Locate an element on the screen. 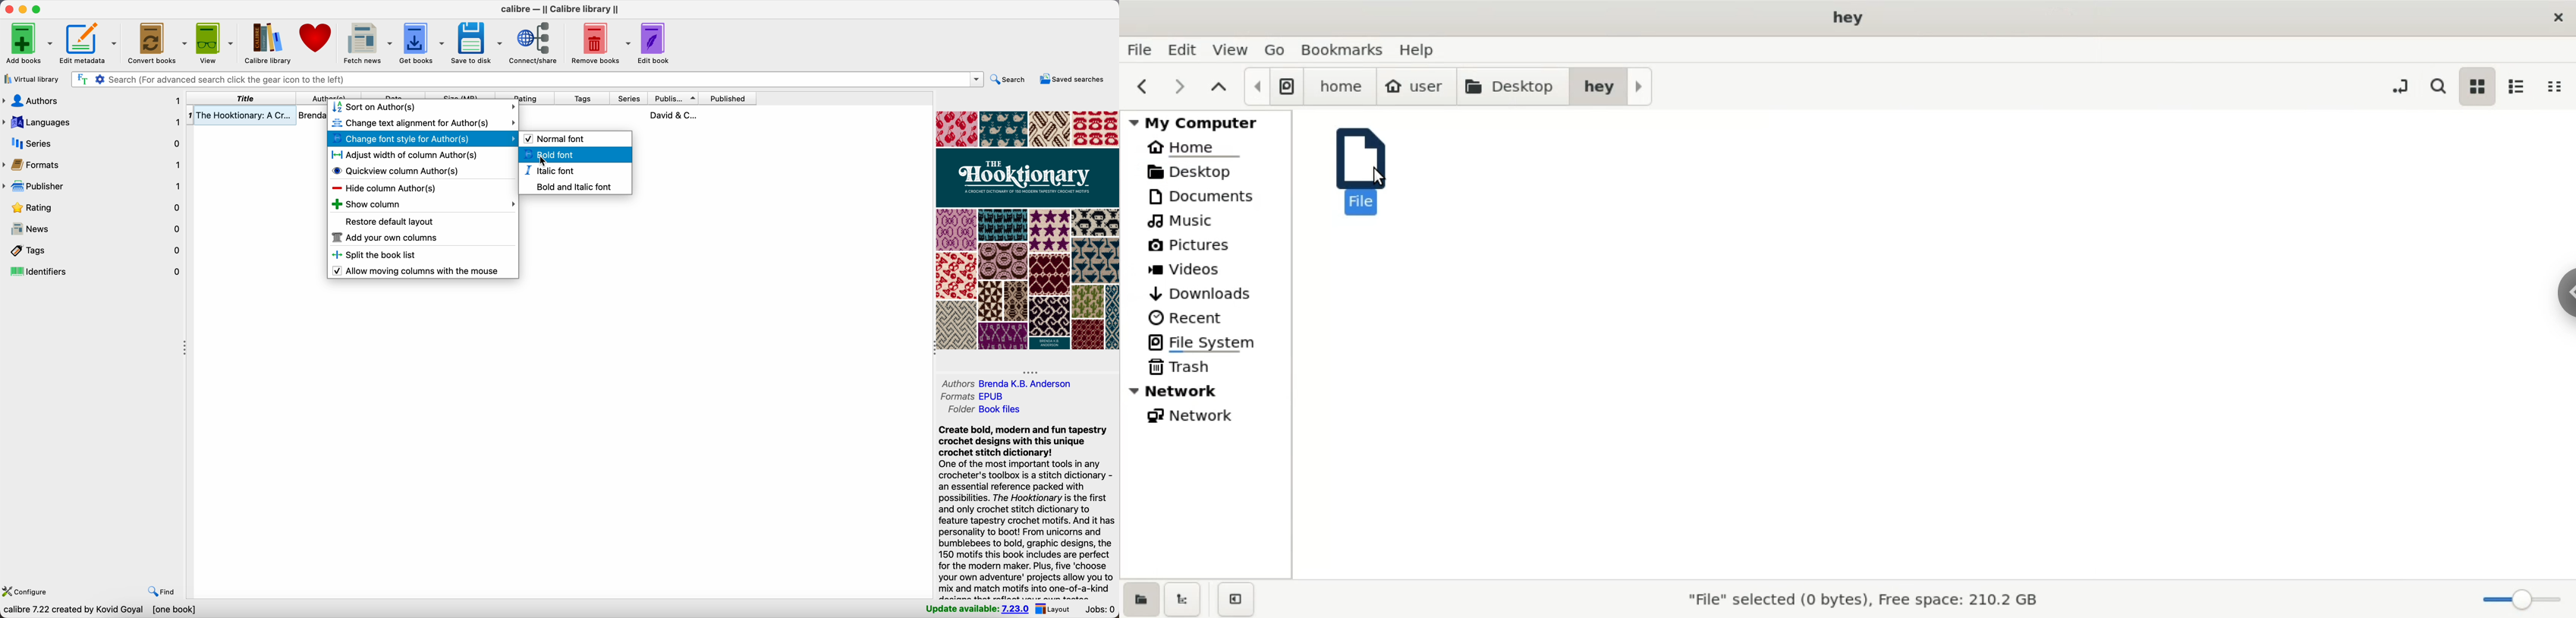 The image size is (2576, 644). cursor is located at coordinates (541, 164).